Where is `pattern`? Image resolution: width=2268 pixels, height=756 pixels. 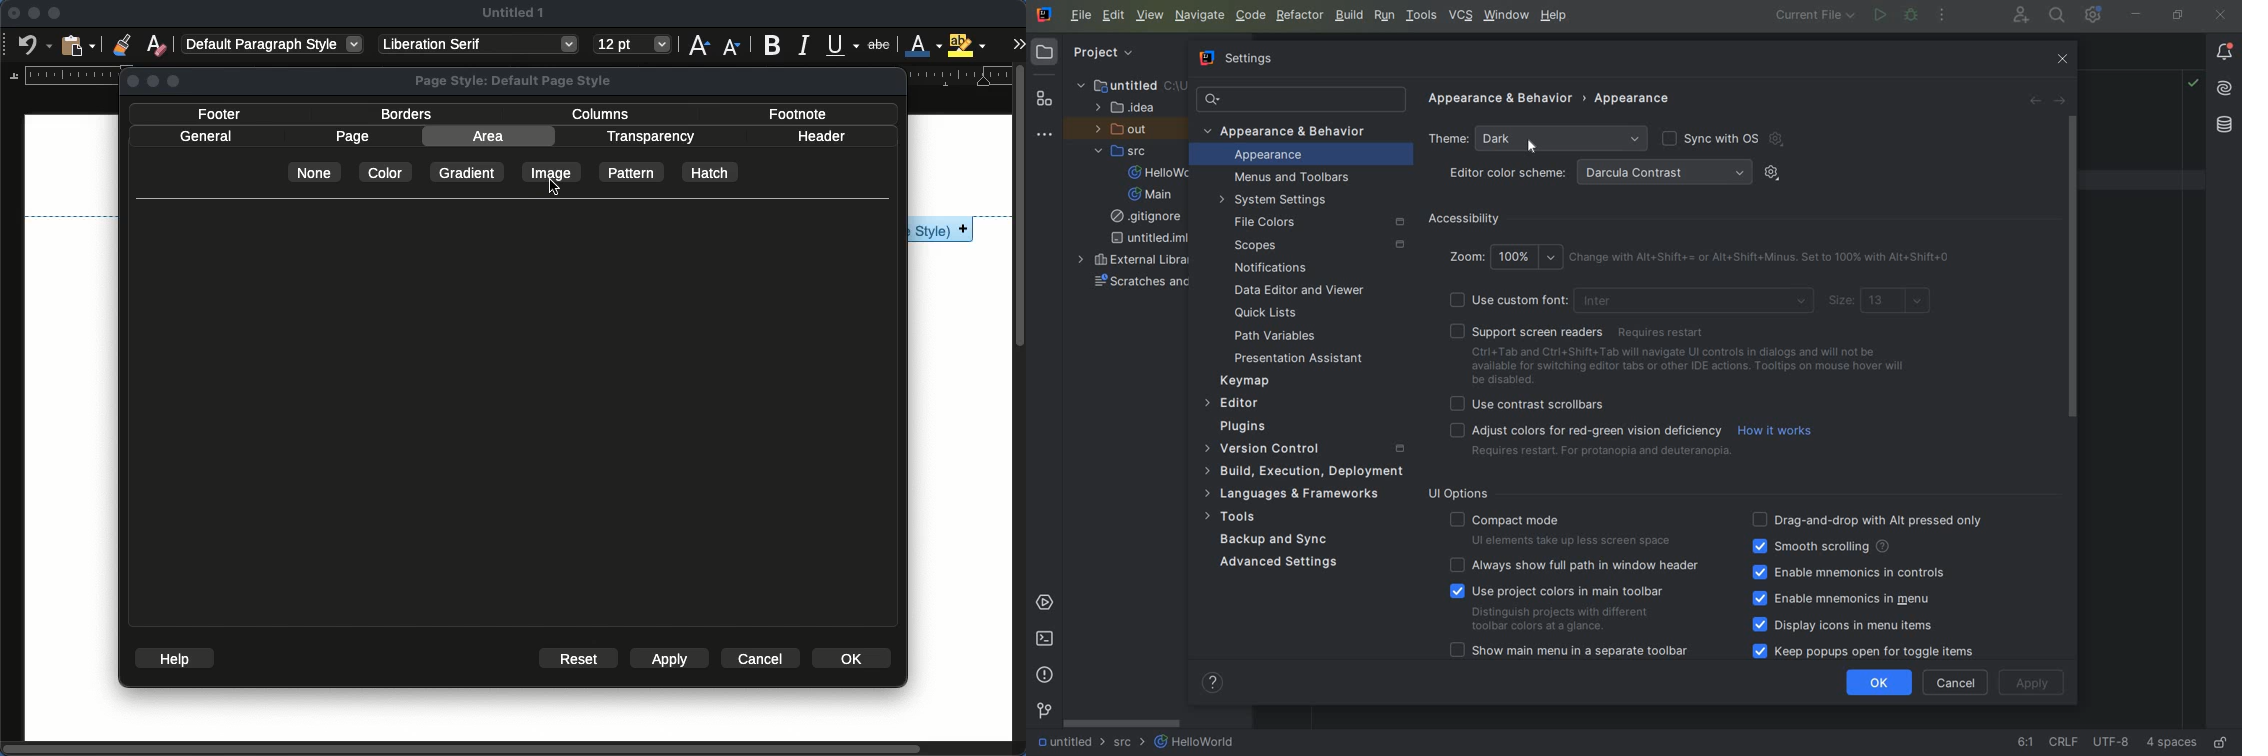
pattern is located at coordinates (632, 171).